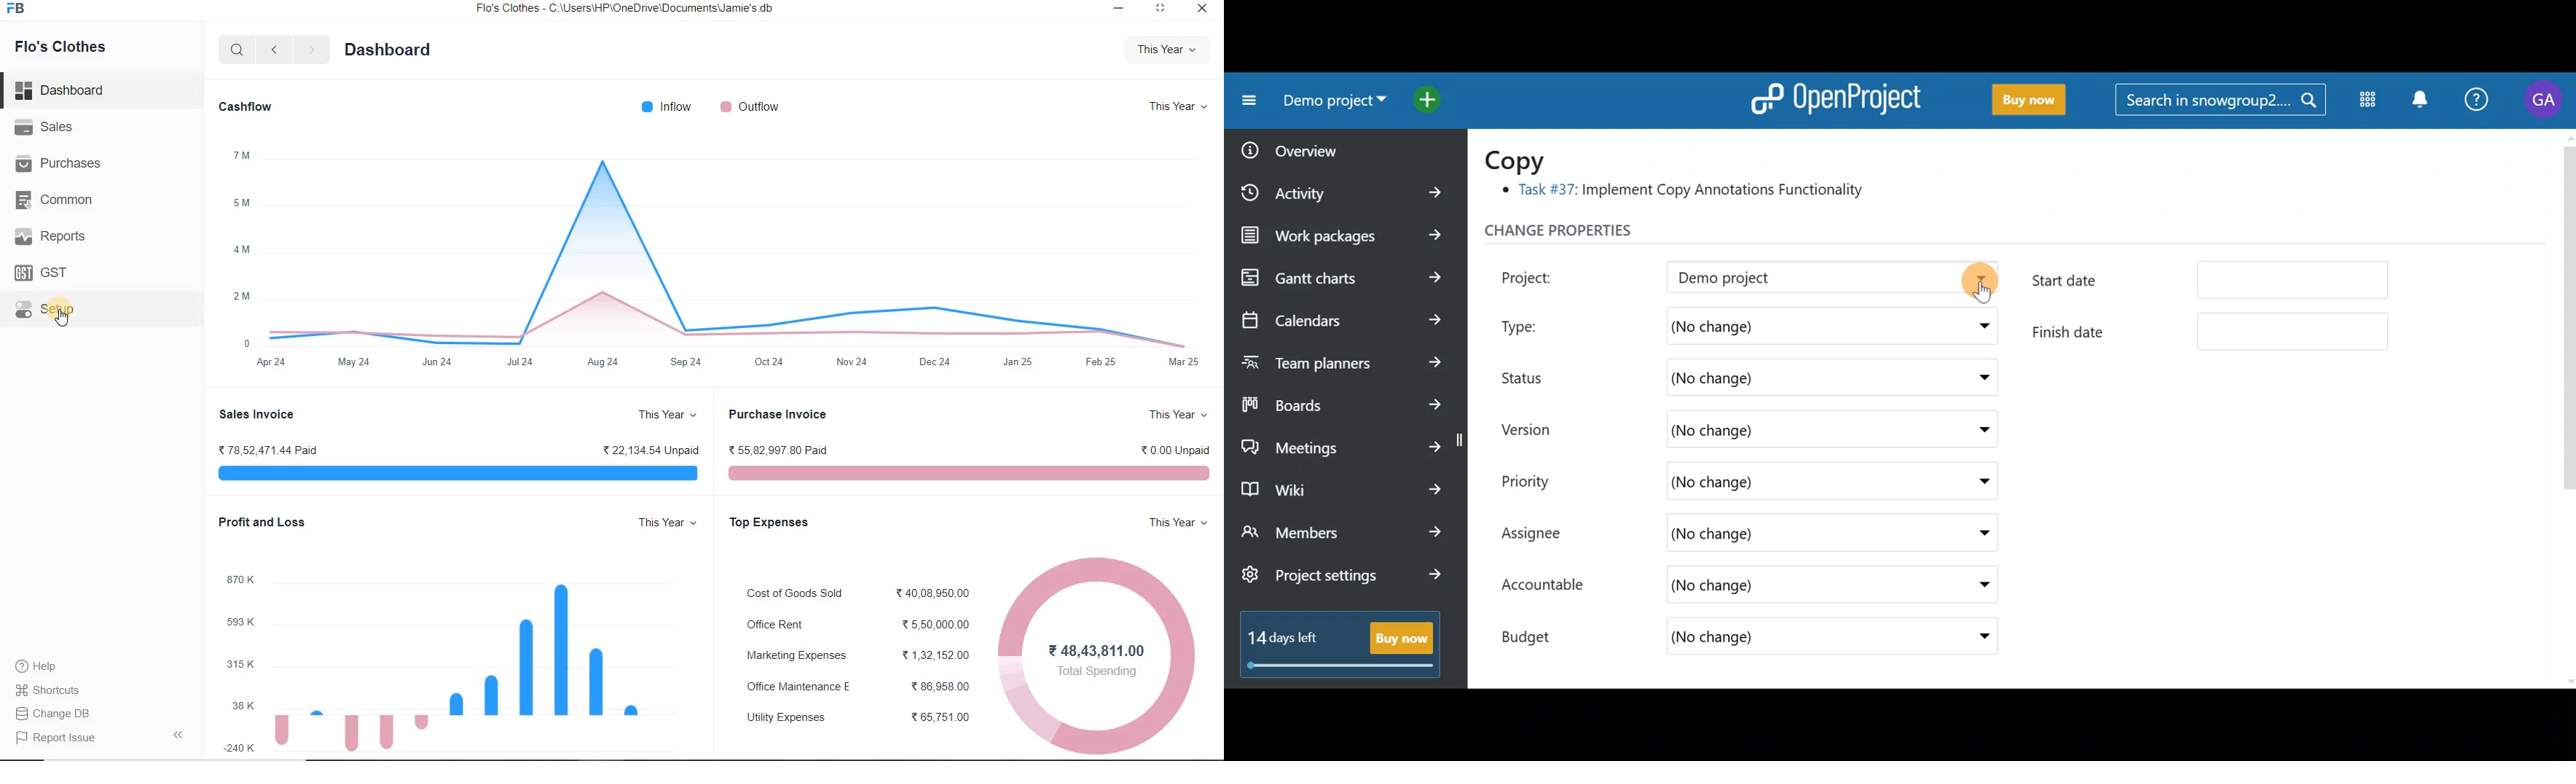  What do you see at coordinates (776, 449) in the screenshot?
I see `55,82,997.80` at bounding box center [776, 449].